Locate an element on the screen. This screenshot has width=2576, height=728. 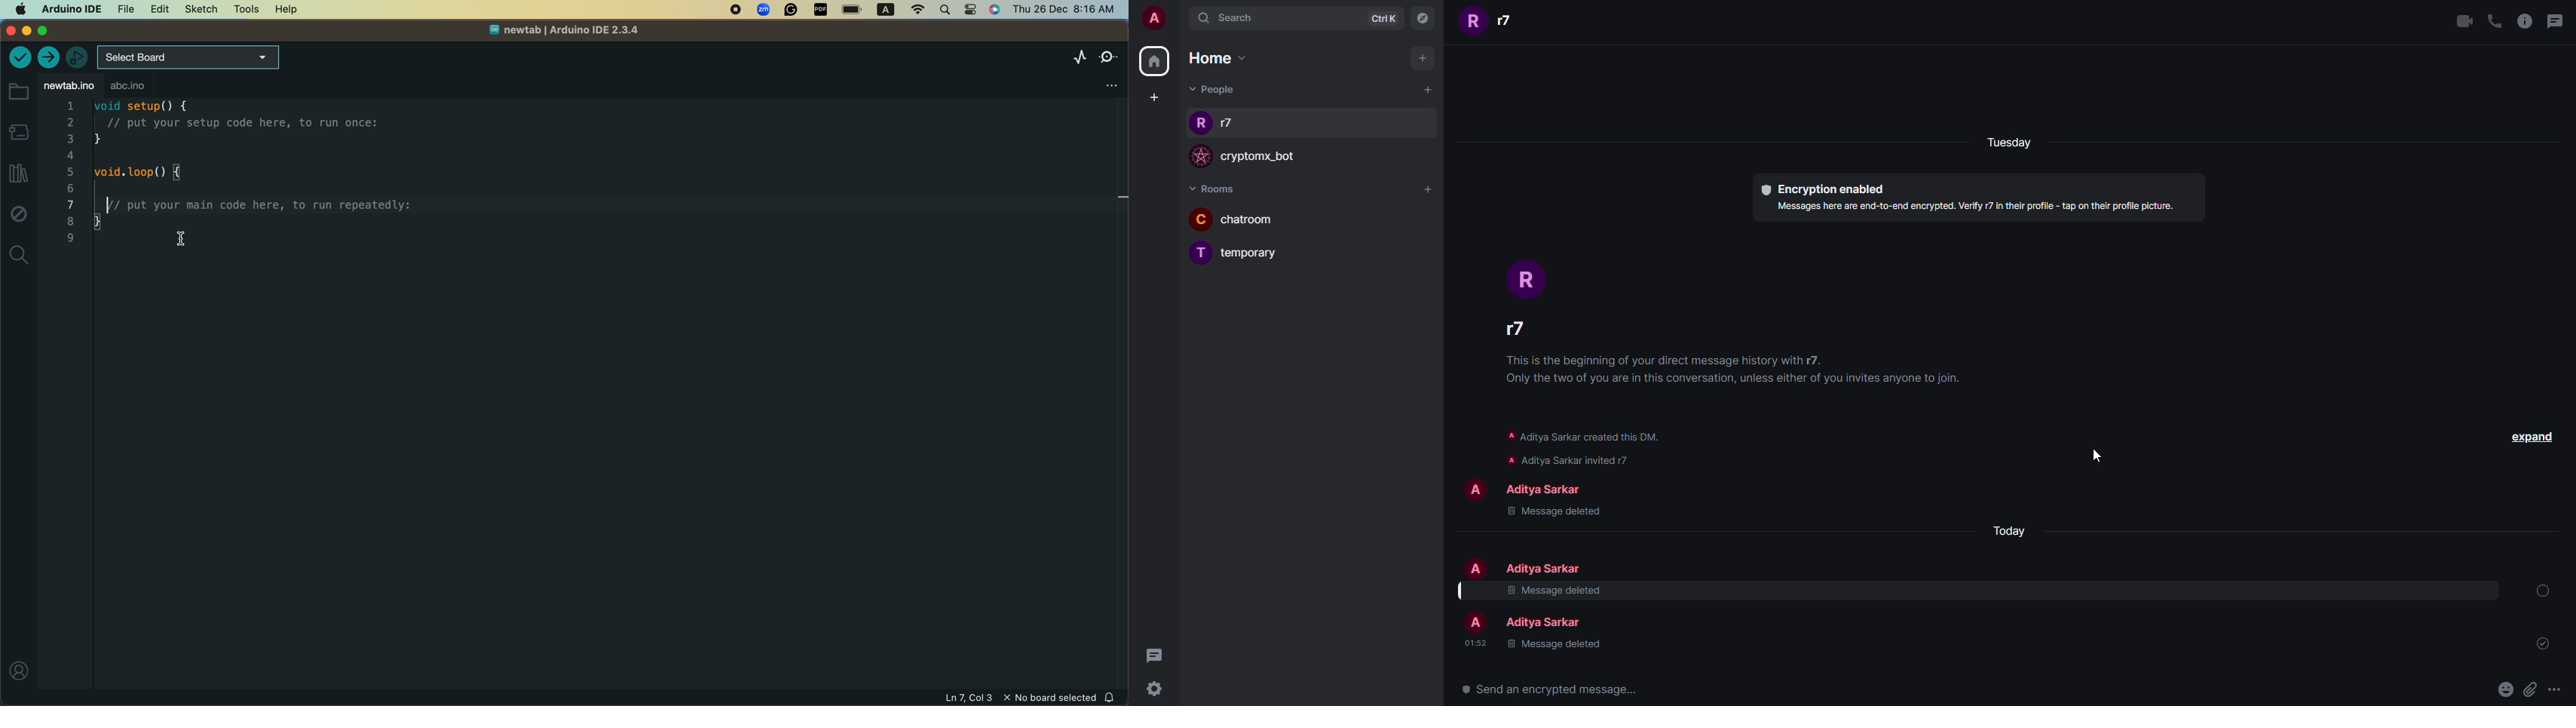
day is located at coordinates (2022, 143).